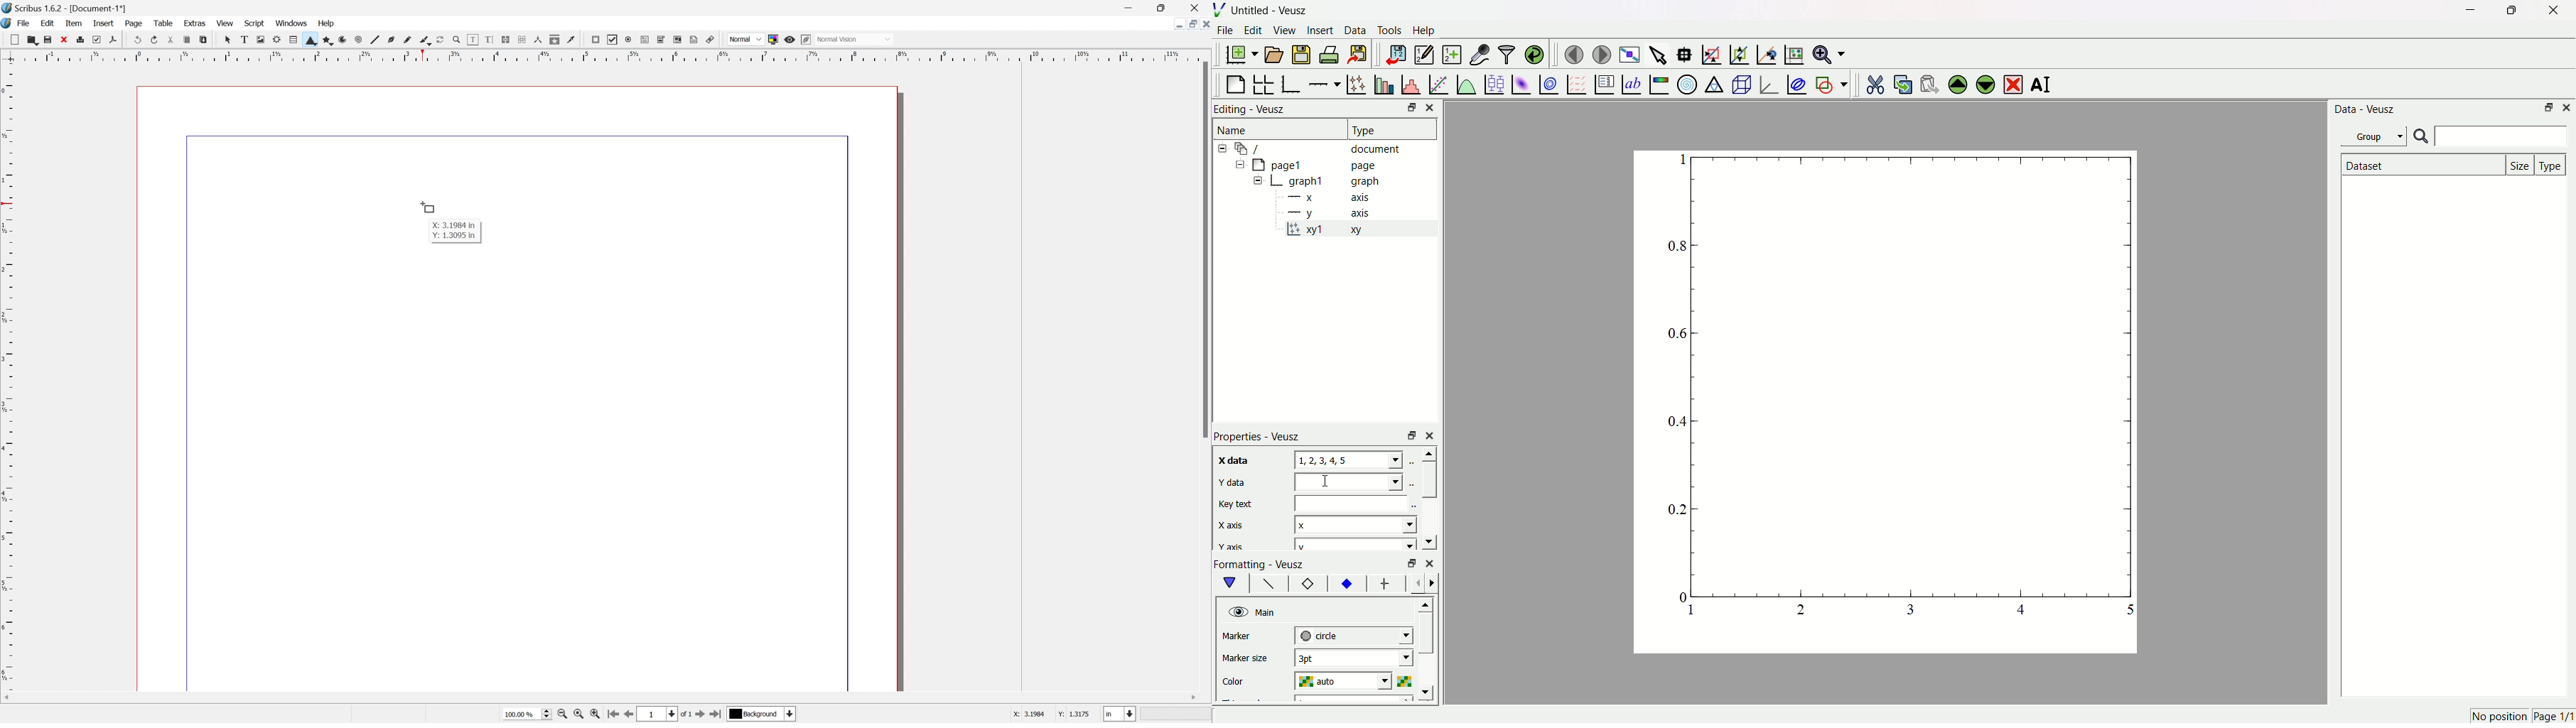 The width and height of the screenshot is (2576, 728). Describe the element at coordinates (1396, 54) in the screenshot. I see `import datasets` at that location.